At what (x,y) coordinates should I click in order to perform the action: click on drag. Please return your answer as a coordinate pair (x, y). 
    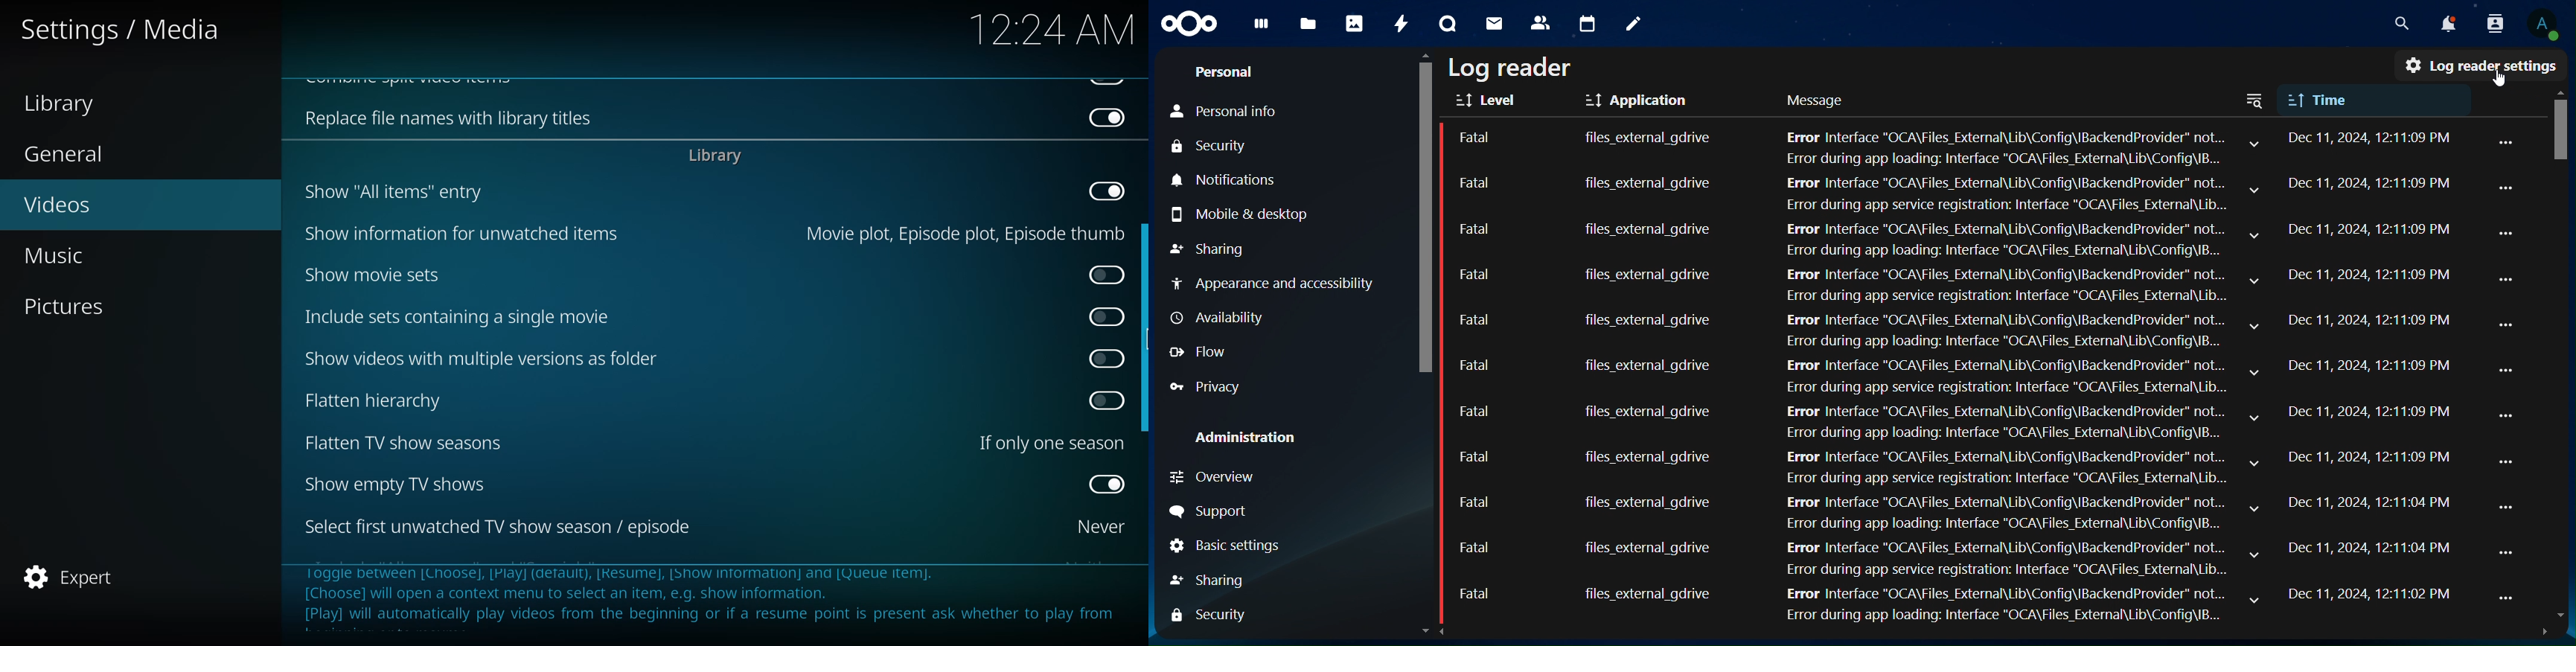
    Looking at the image, I should click on (1144, 328).